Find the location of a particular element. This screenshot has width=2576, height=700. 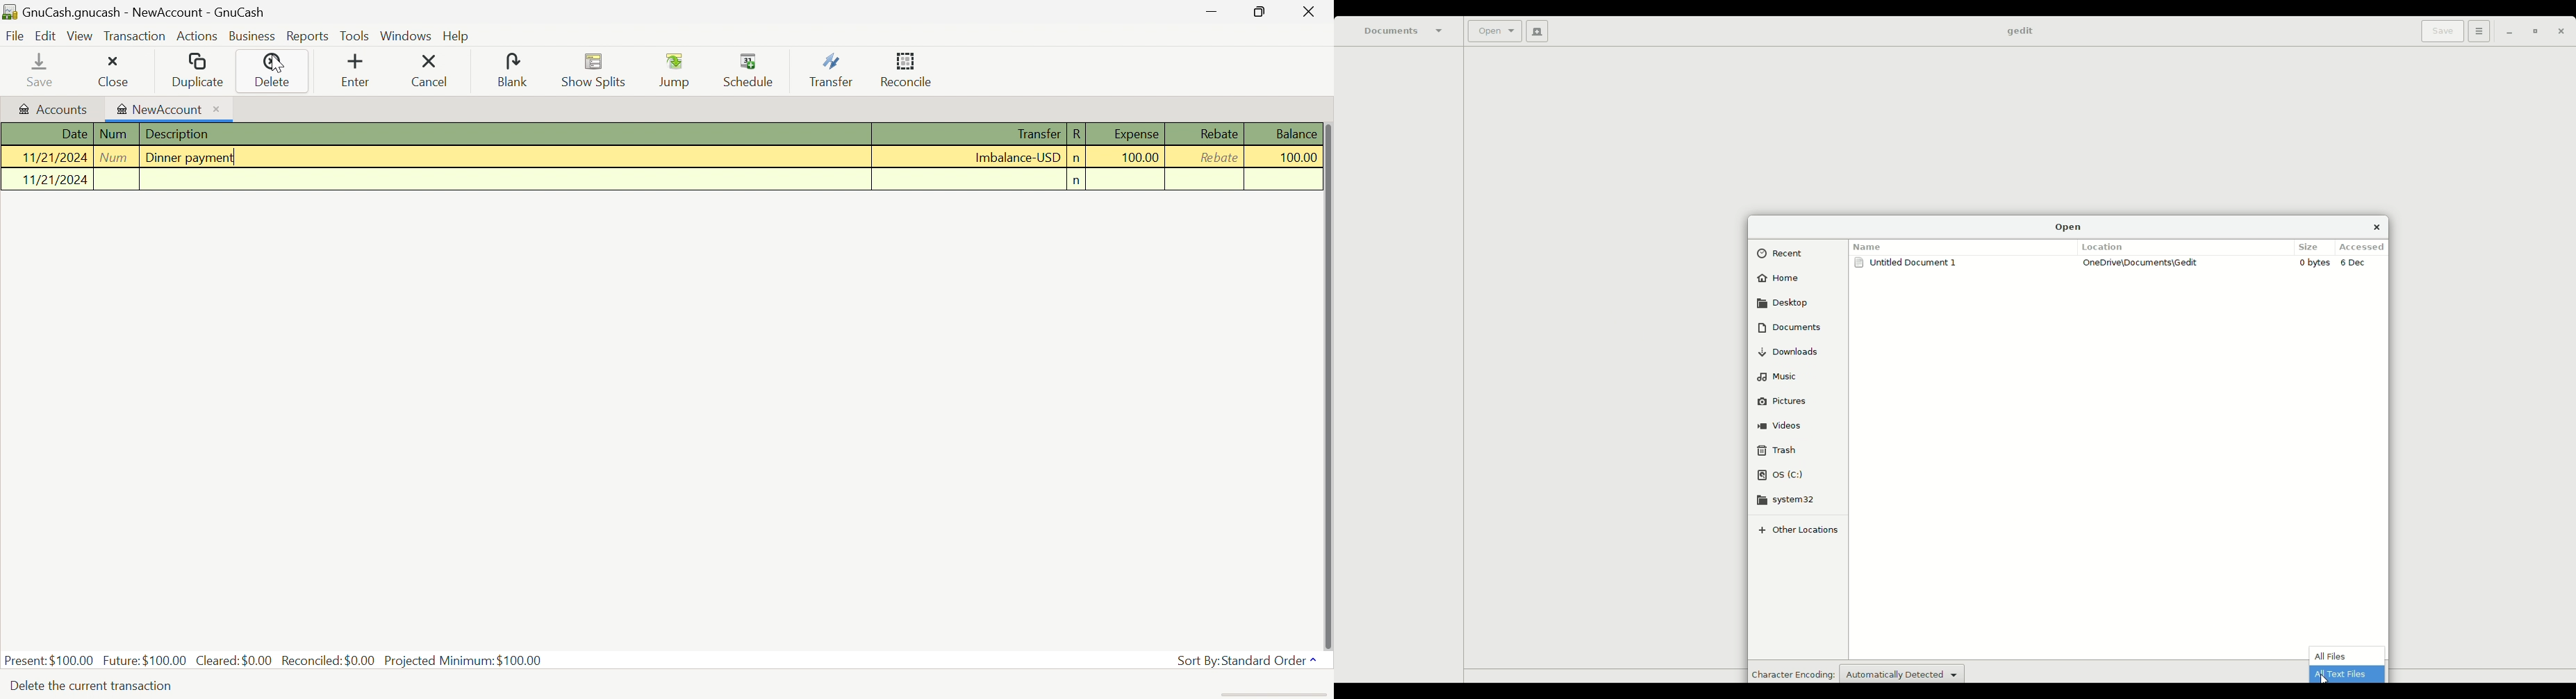

n is located at coordinates (1078, 182).